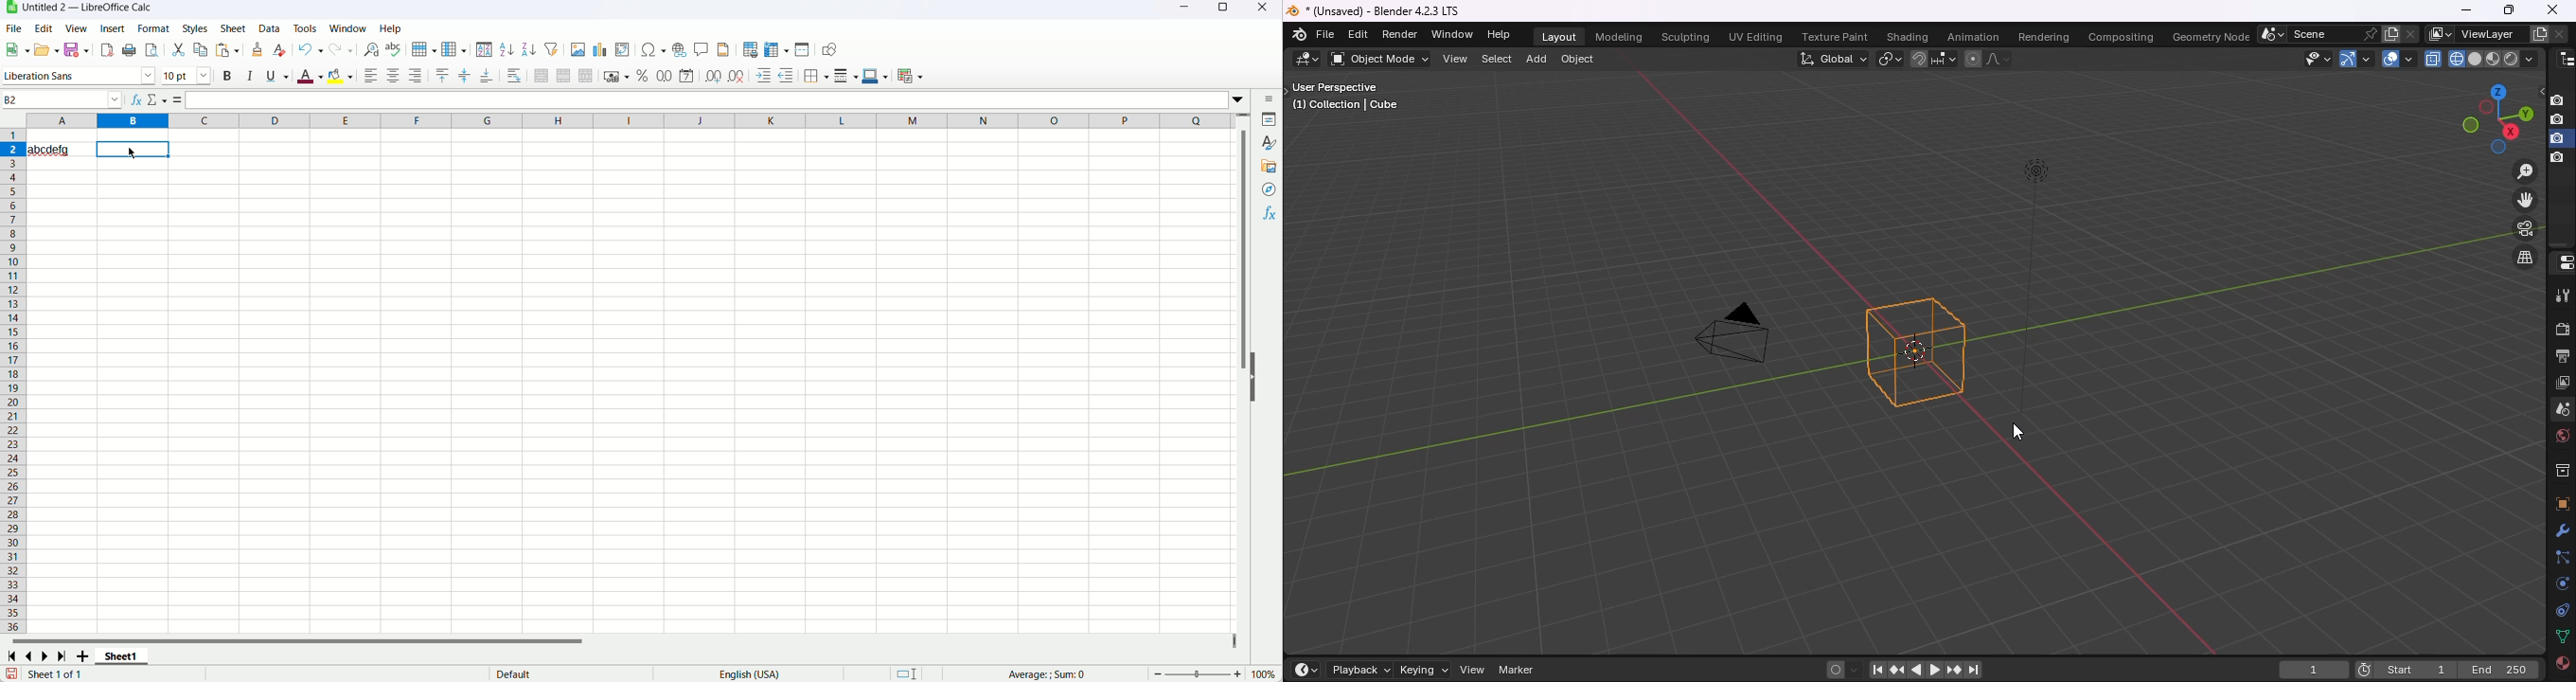  I want to click on accept, so click(172, 100).